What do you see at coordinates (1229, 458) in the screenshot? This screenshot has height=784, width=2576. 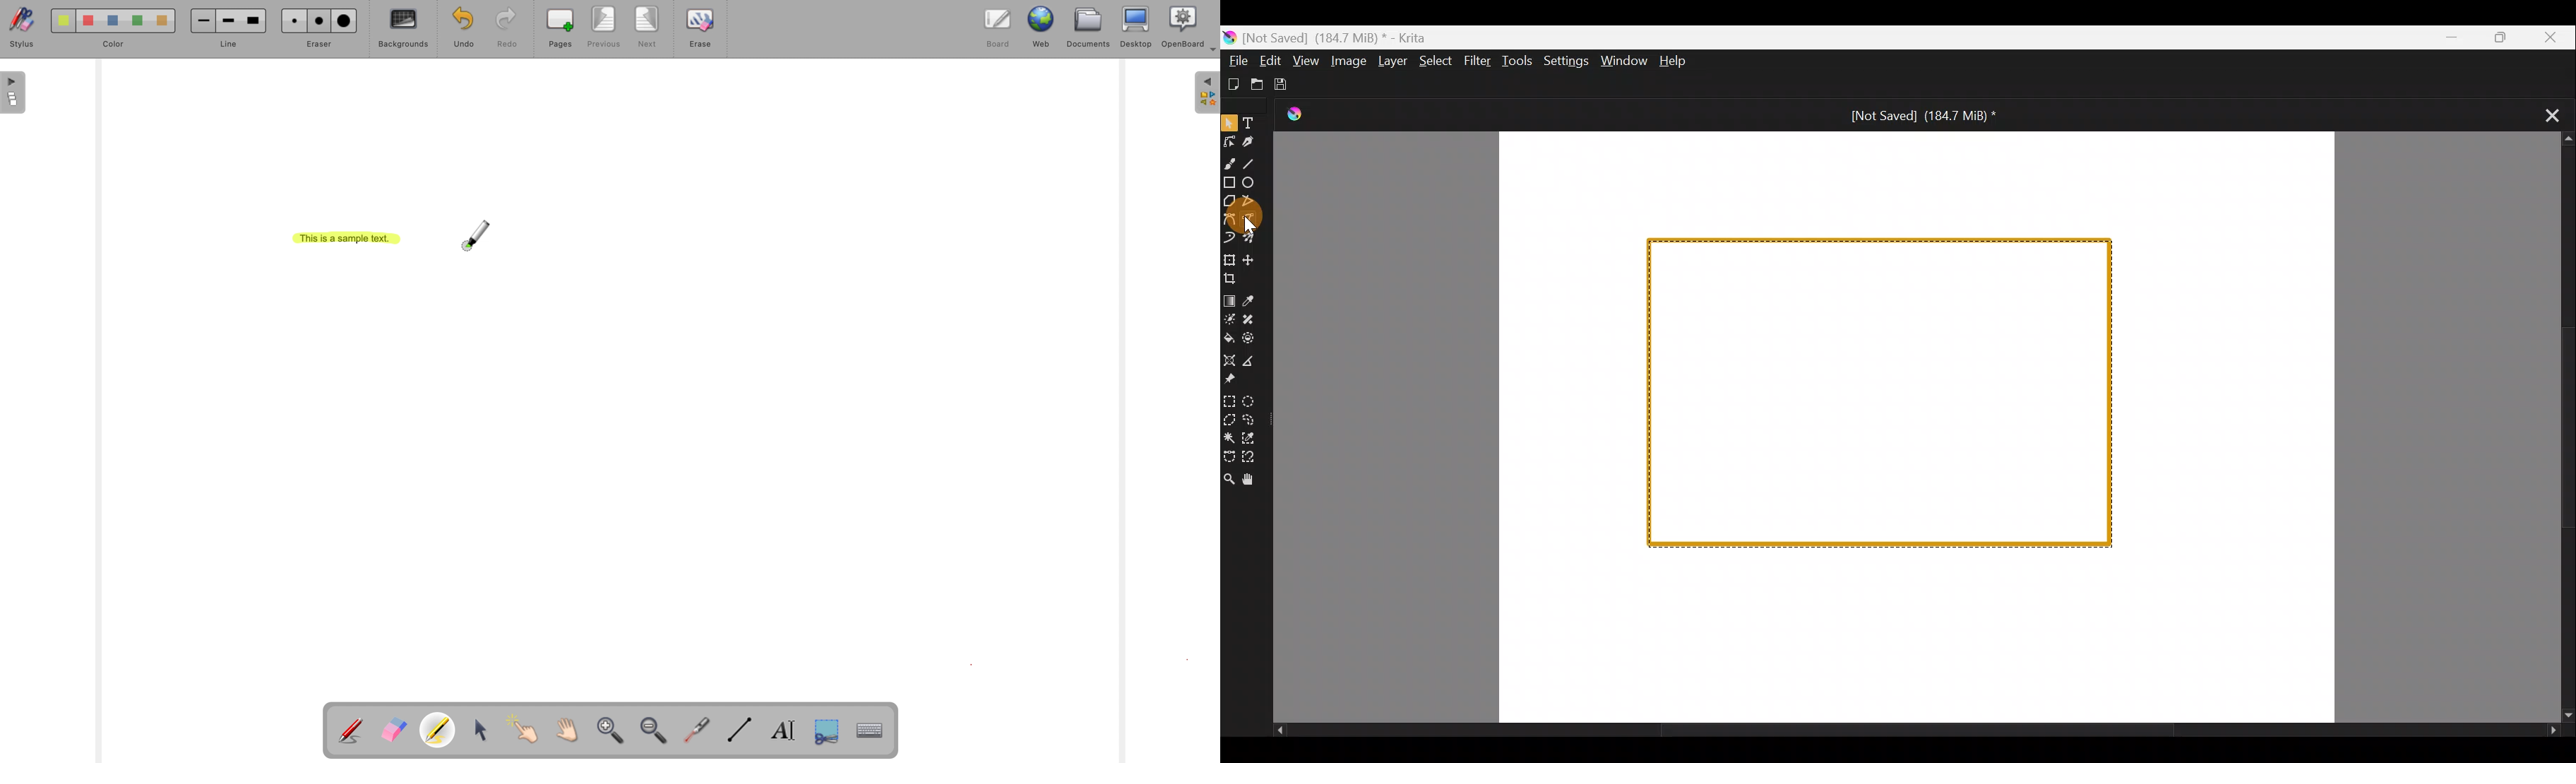 I see `Bezier curve selection tool` at bounding box center [1229, 458].